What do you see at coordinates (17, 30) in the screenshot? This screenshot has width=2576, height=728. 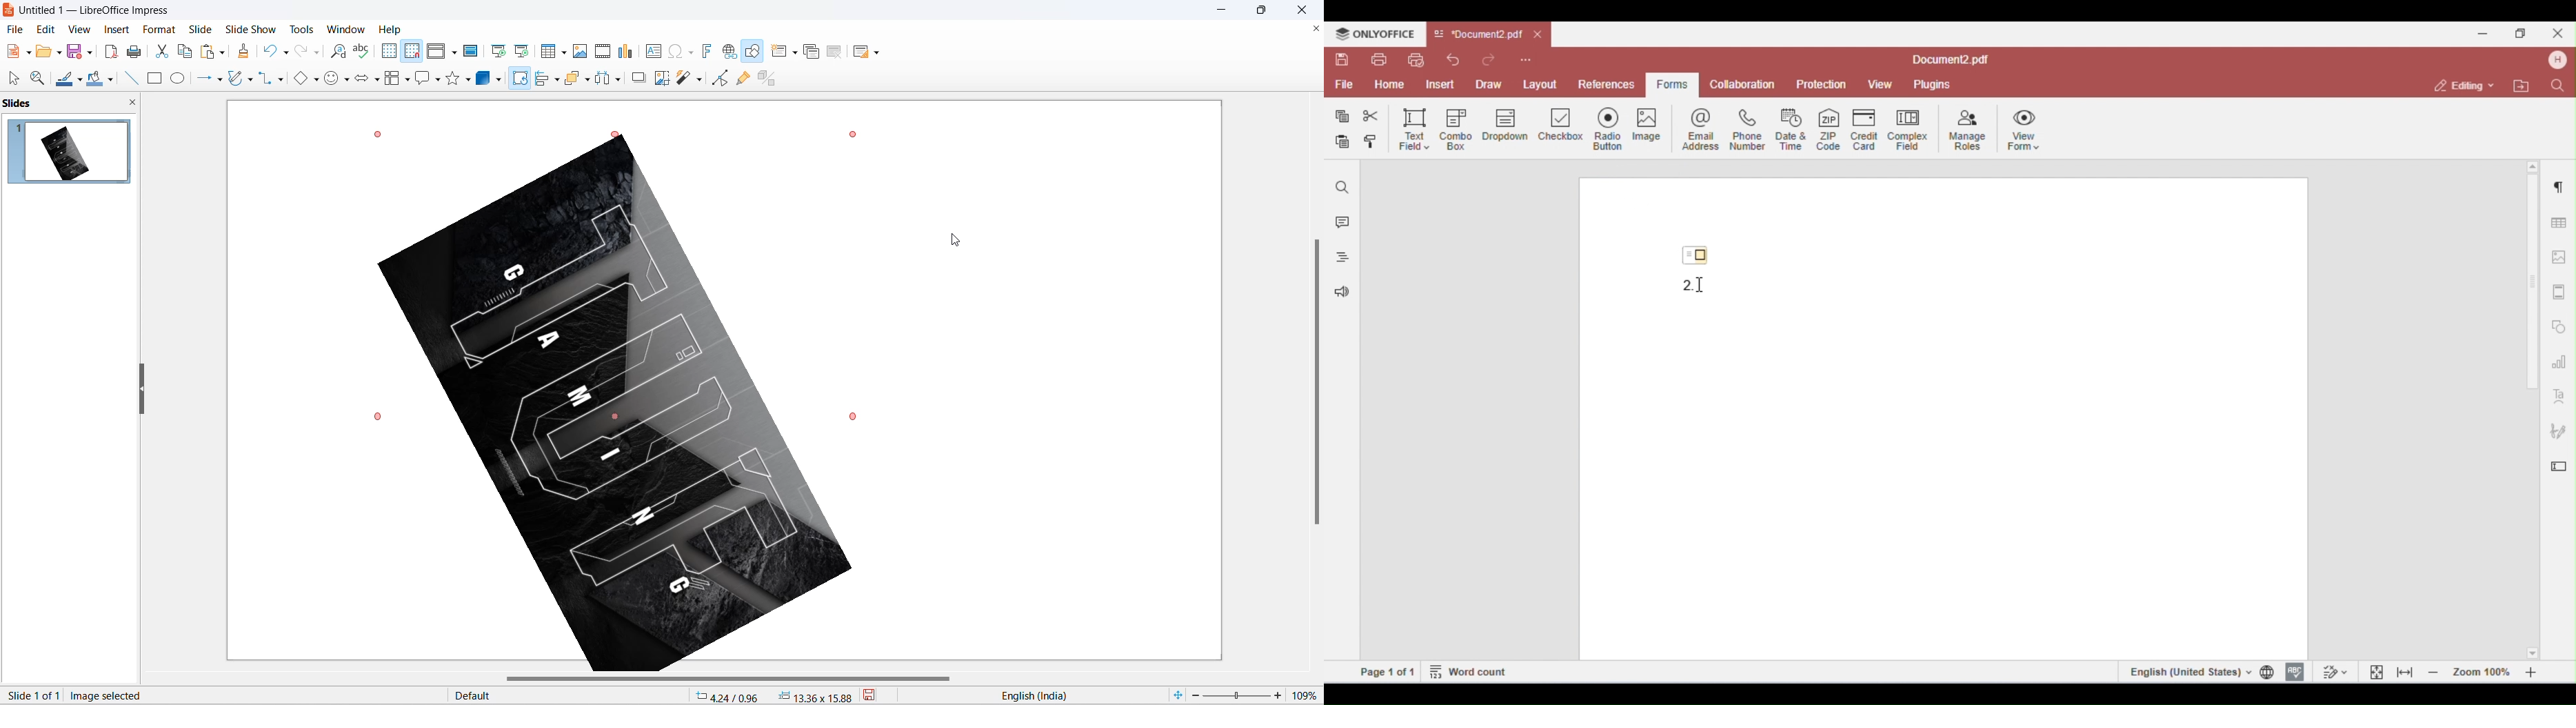 I see `` at bounding box center [17, 30].